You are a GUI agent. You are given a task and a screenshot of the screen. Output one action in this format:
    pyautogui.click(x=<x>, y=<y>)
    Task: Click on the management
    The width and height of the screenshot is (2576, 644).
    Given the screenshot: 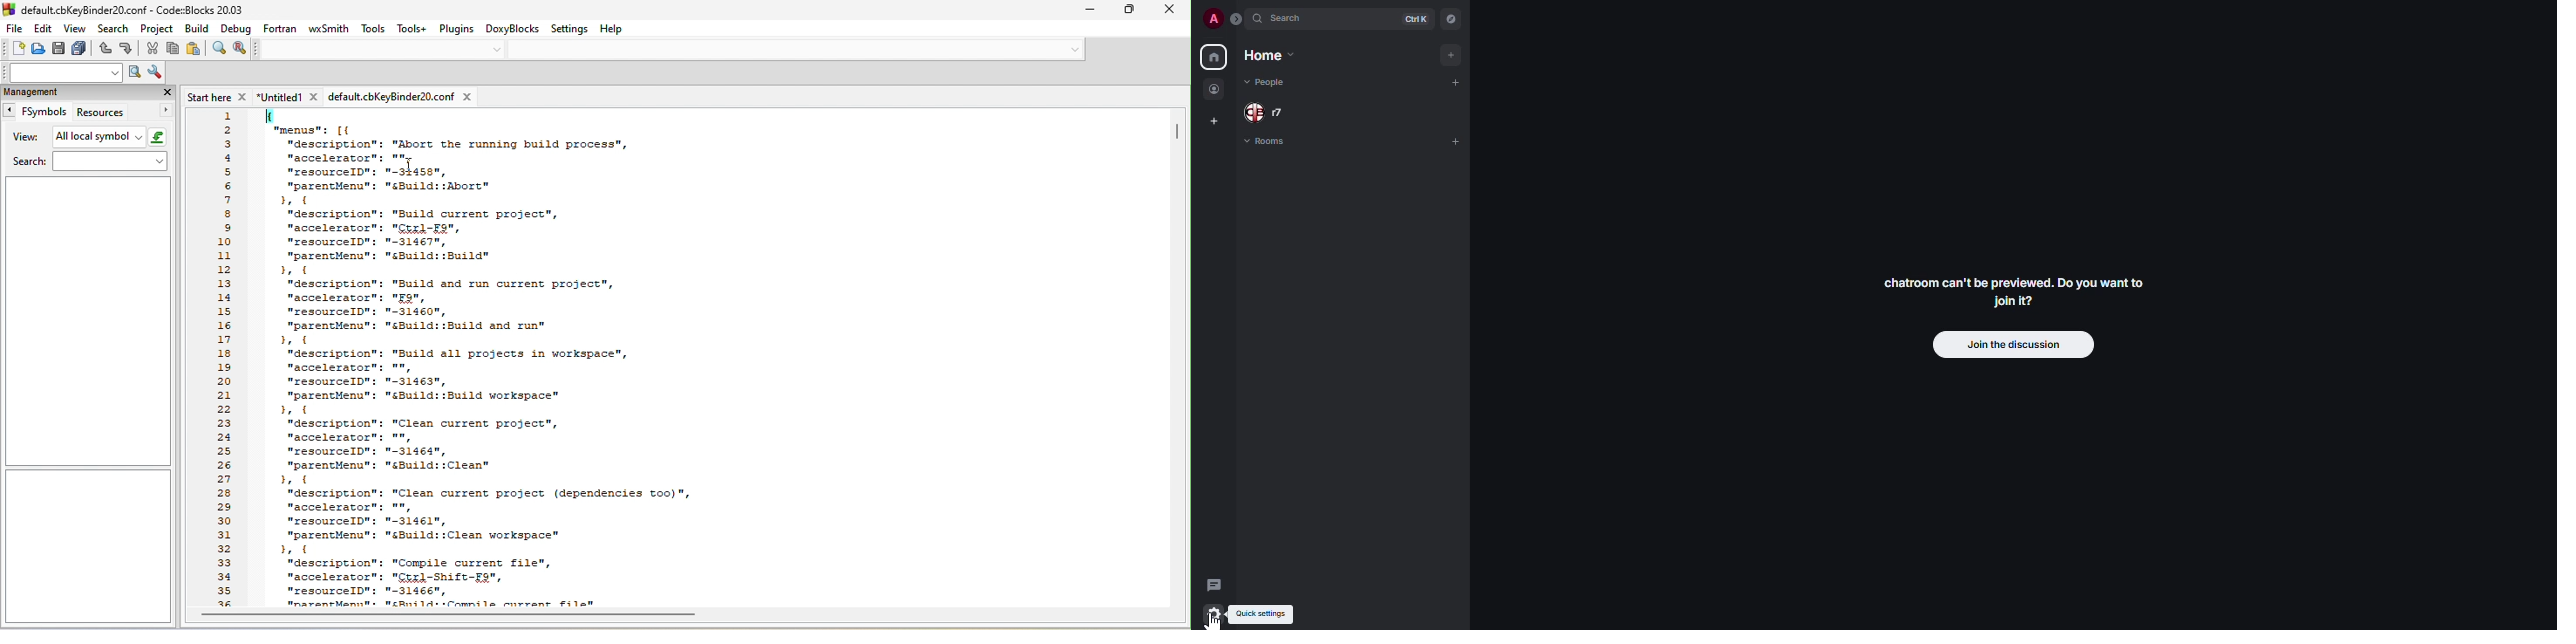 What is the action you would take?
    pyautogui.click(x=72, y=92)
    